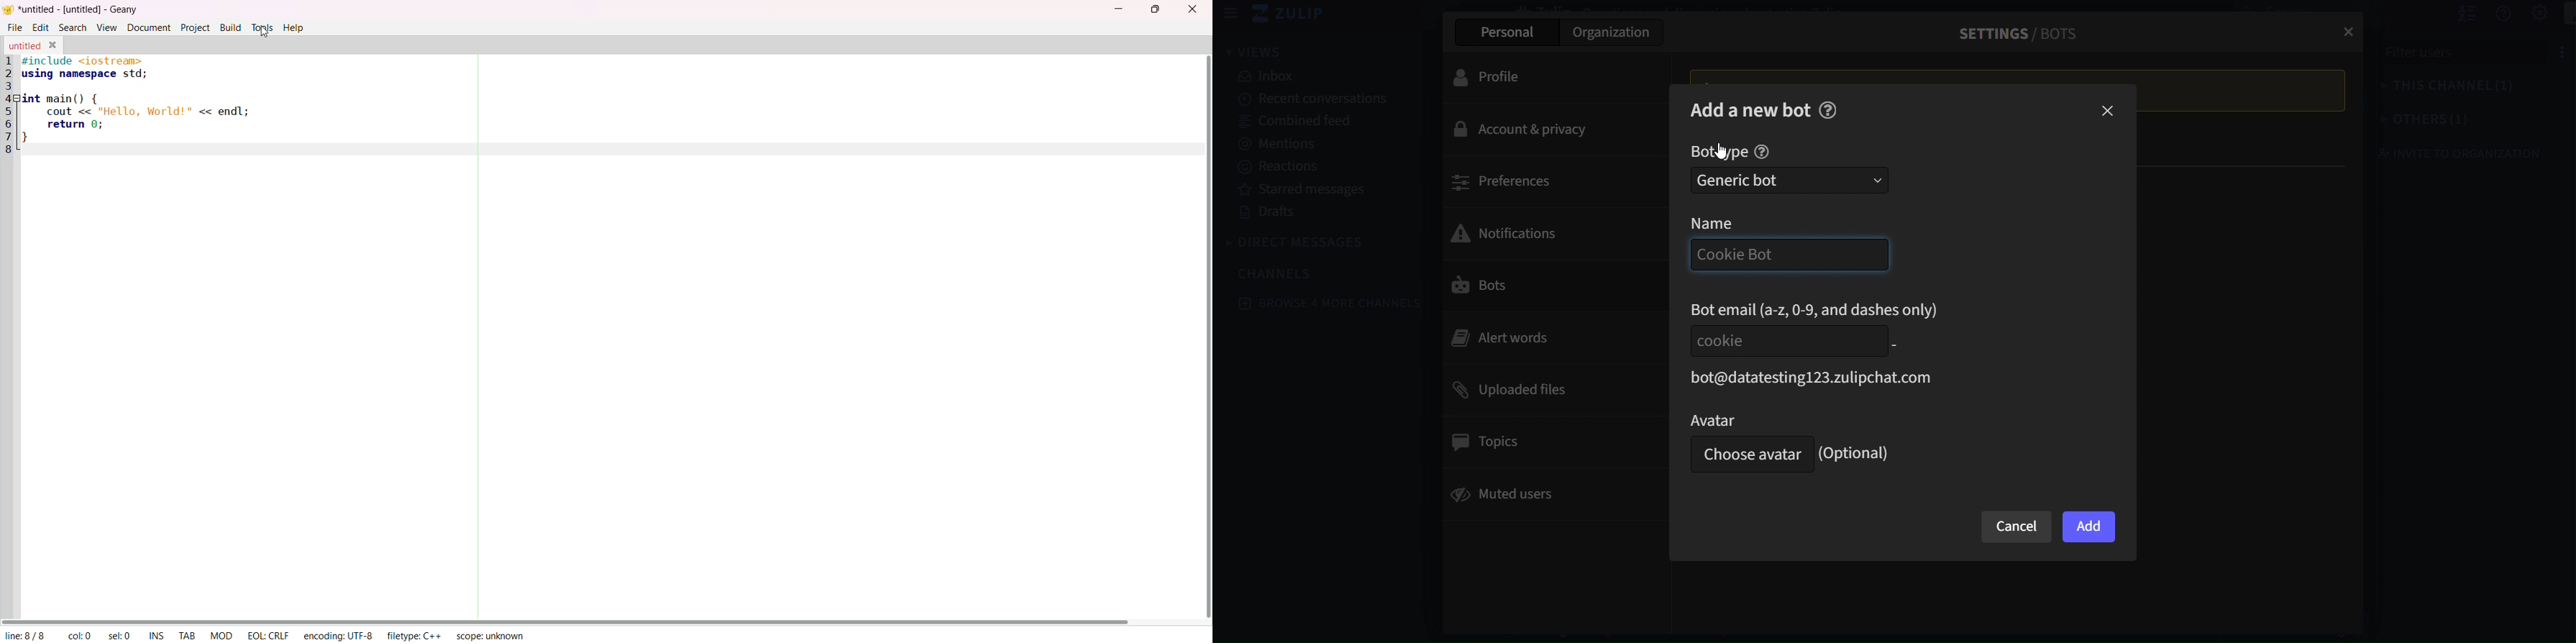  Describe the element at coordinates (1613, 35) in the screenshot. I see `organization` at that location.